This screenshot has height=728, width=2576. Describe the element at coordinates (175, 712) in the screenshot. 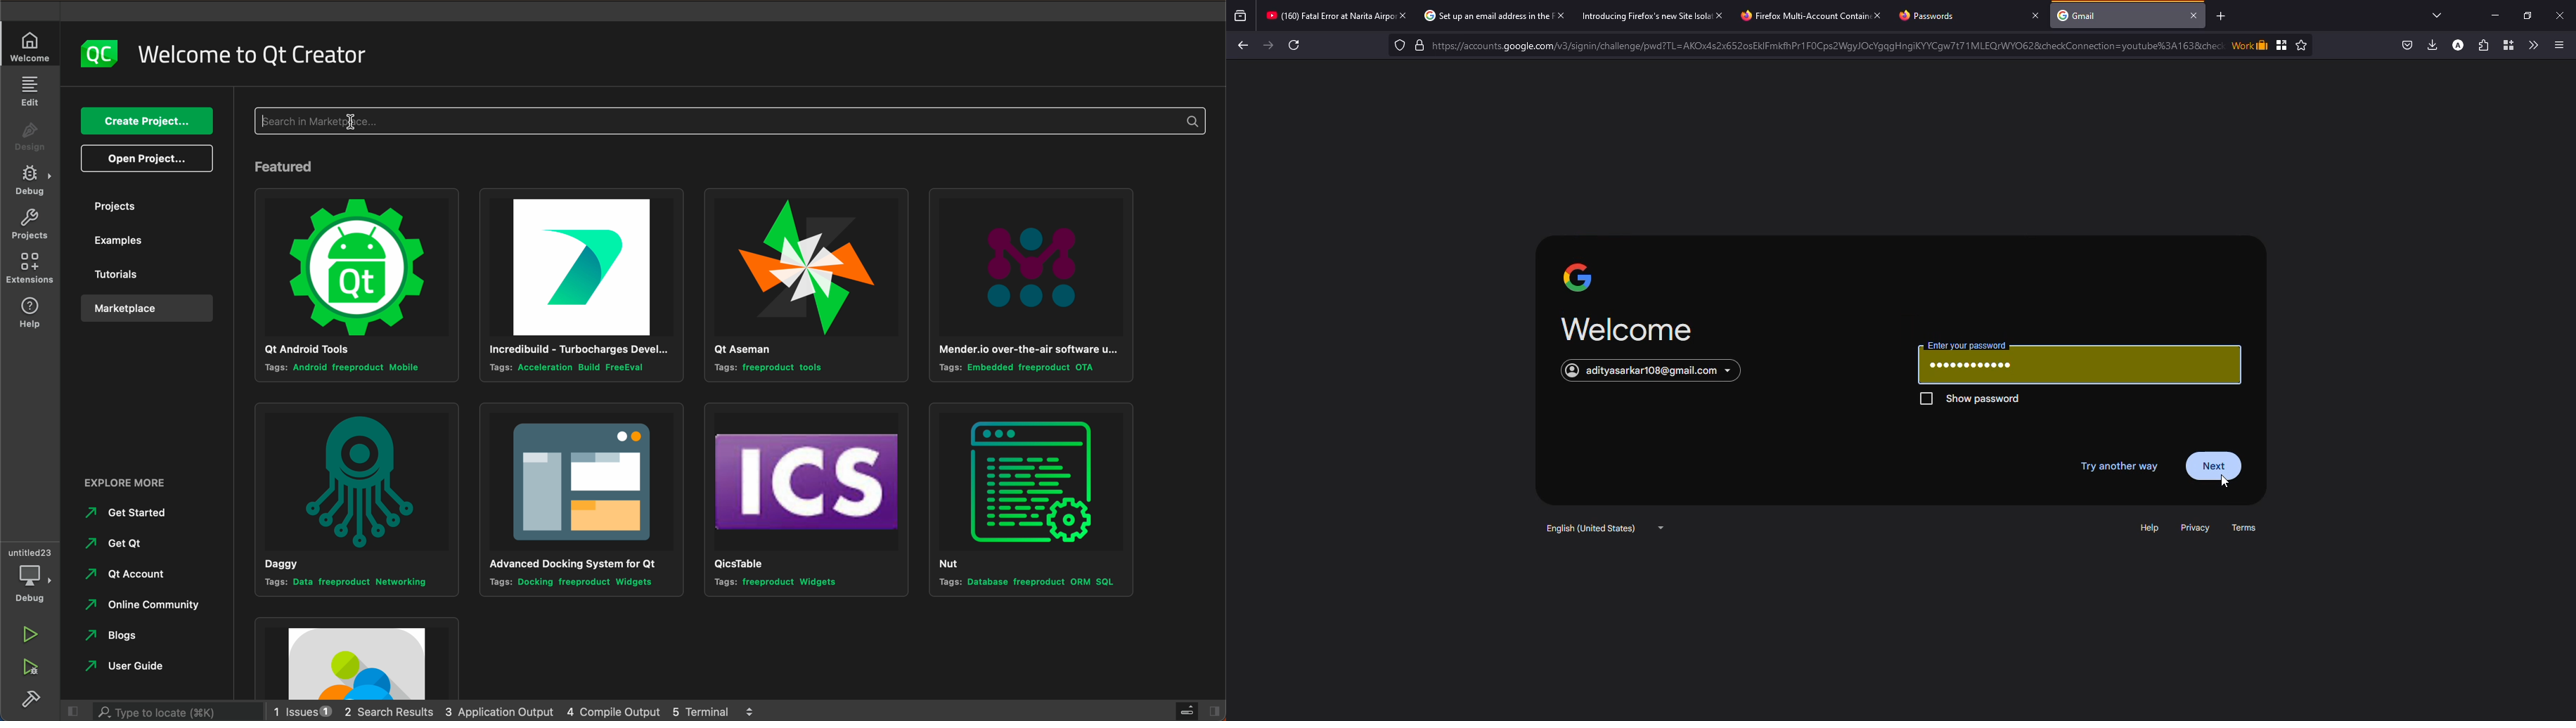

I see `search` at that location.